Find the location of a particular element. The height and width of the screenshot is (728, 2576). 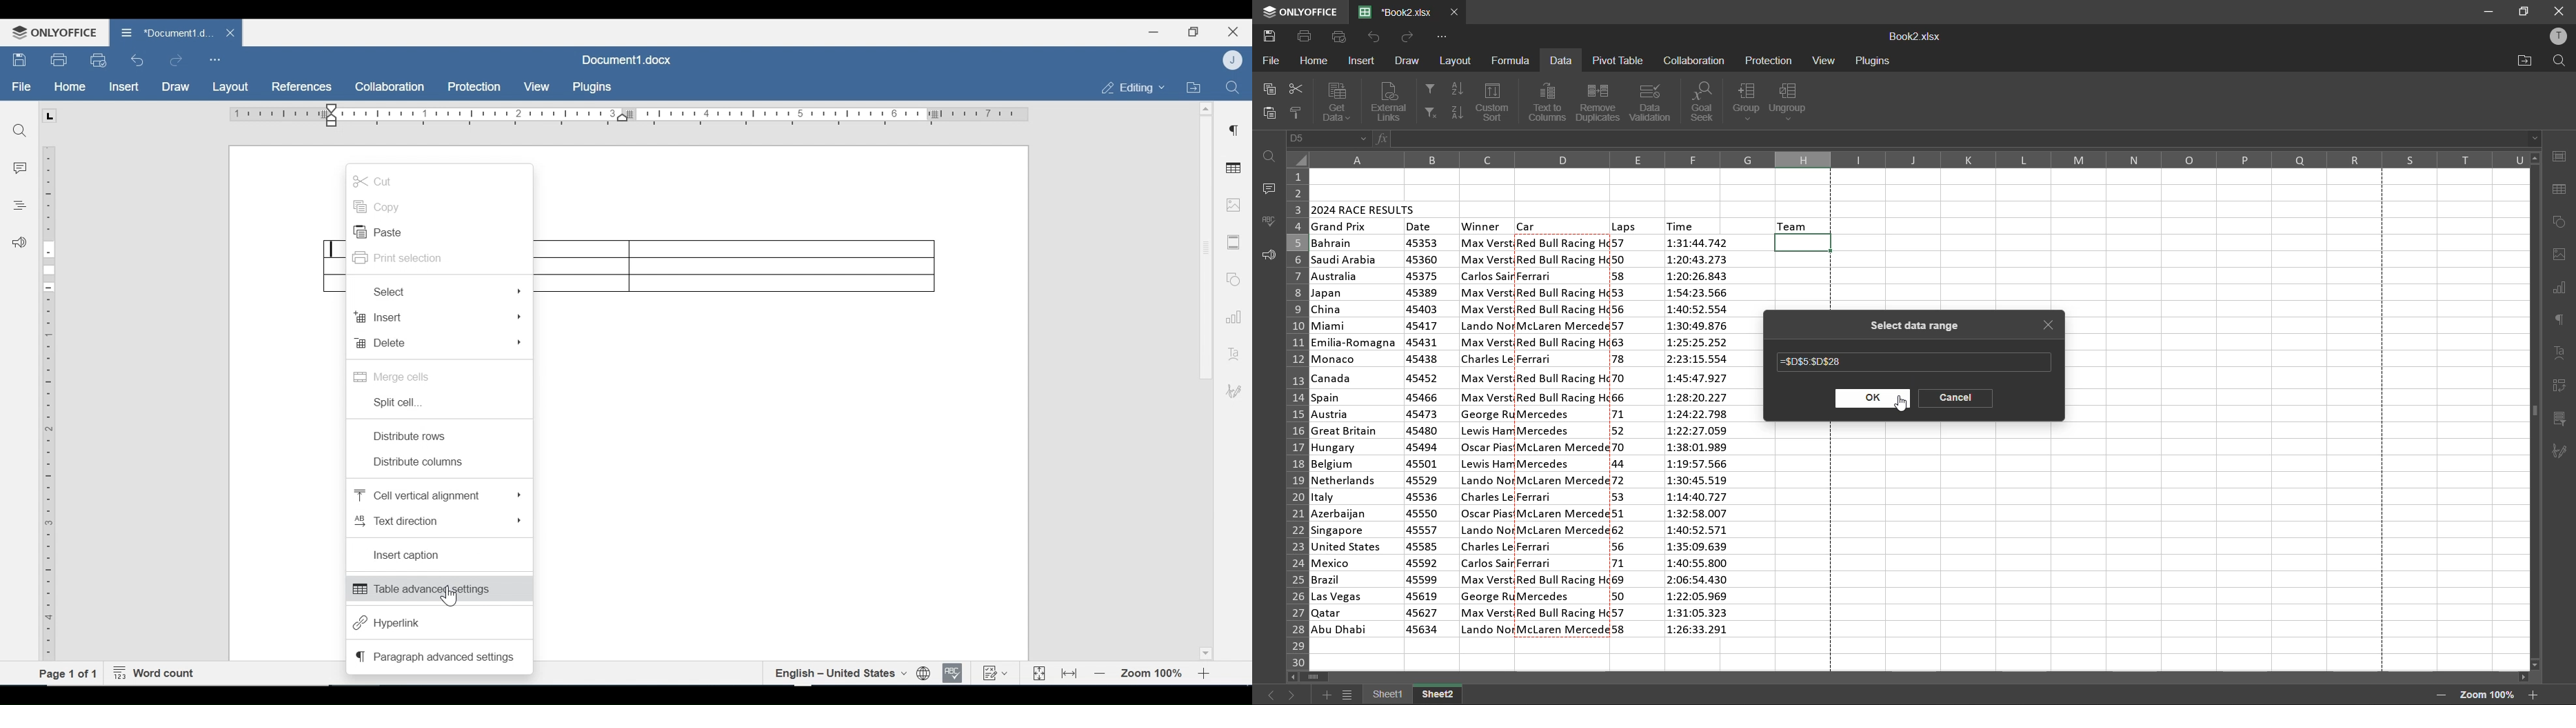

Open Filelocation is located at coordinates (1193, 86).